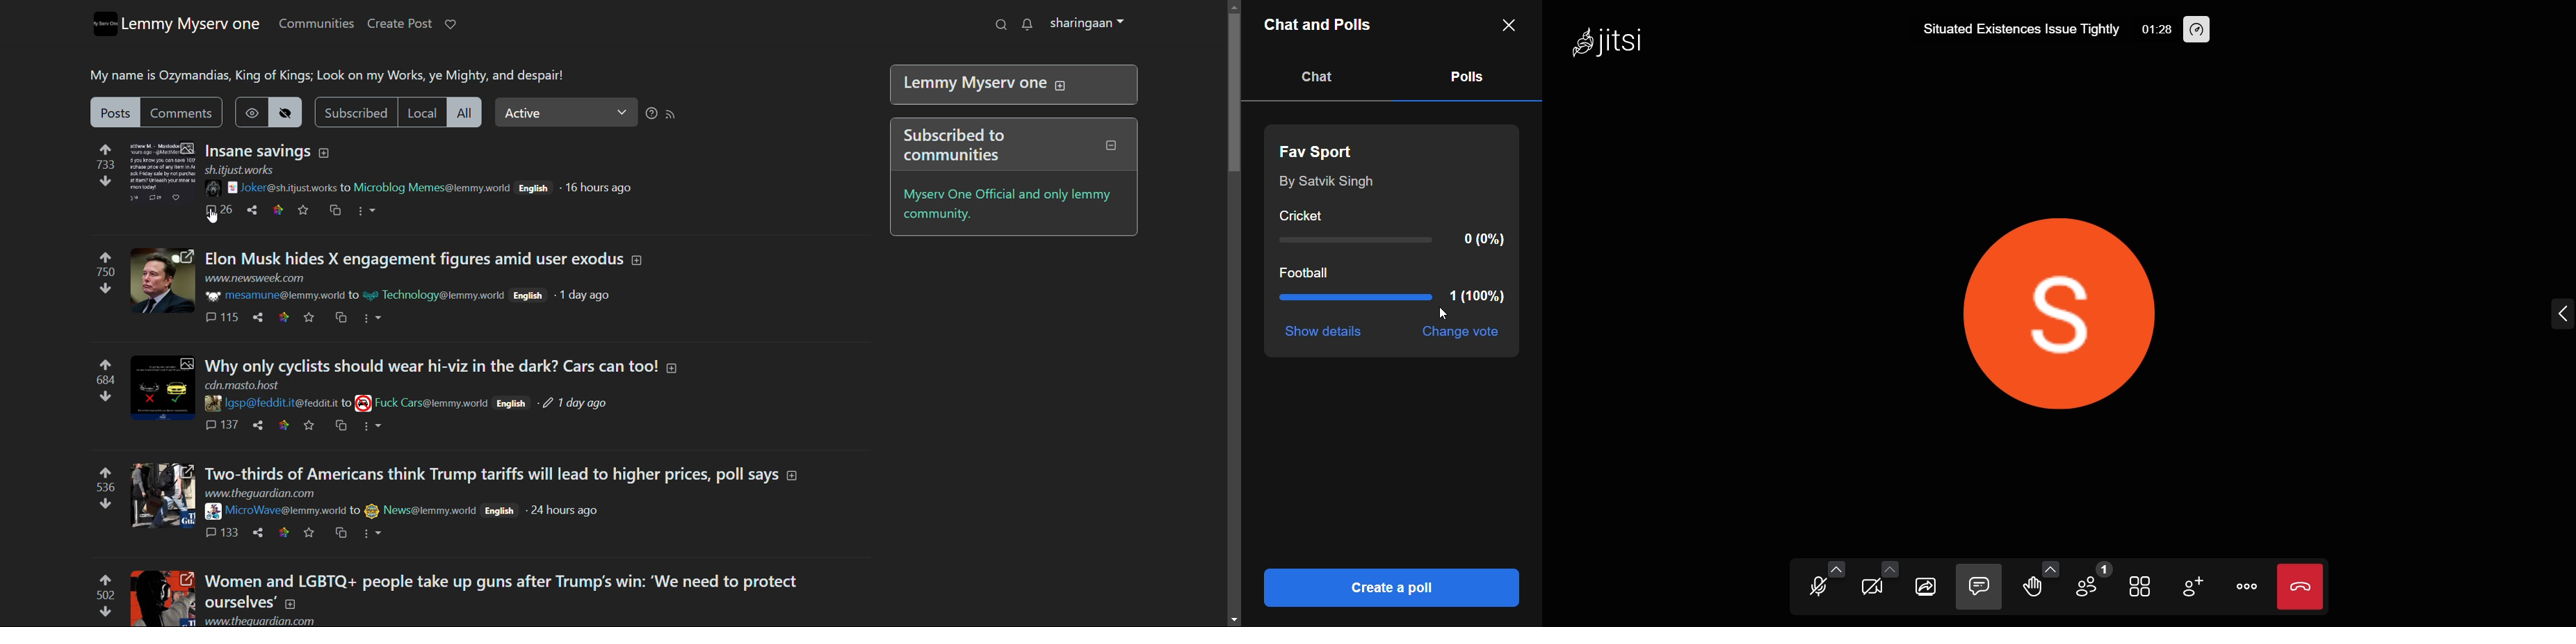  What do you see at coordinates (2558, 314) in the screenshot?
I see `expand` at bounding box center [2558, 314].